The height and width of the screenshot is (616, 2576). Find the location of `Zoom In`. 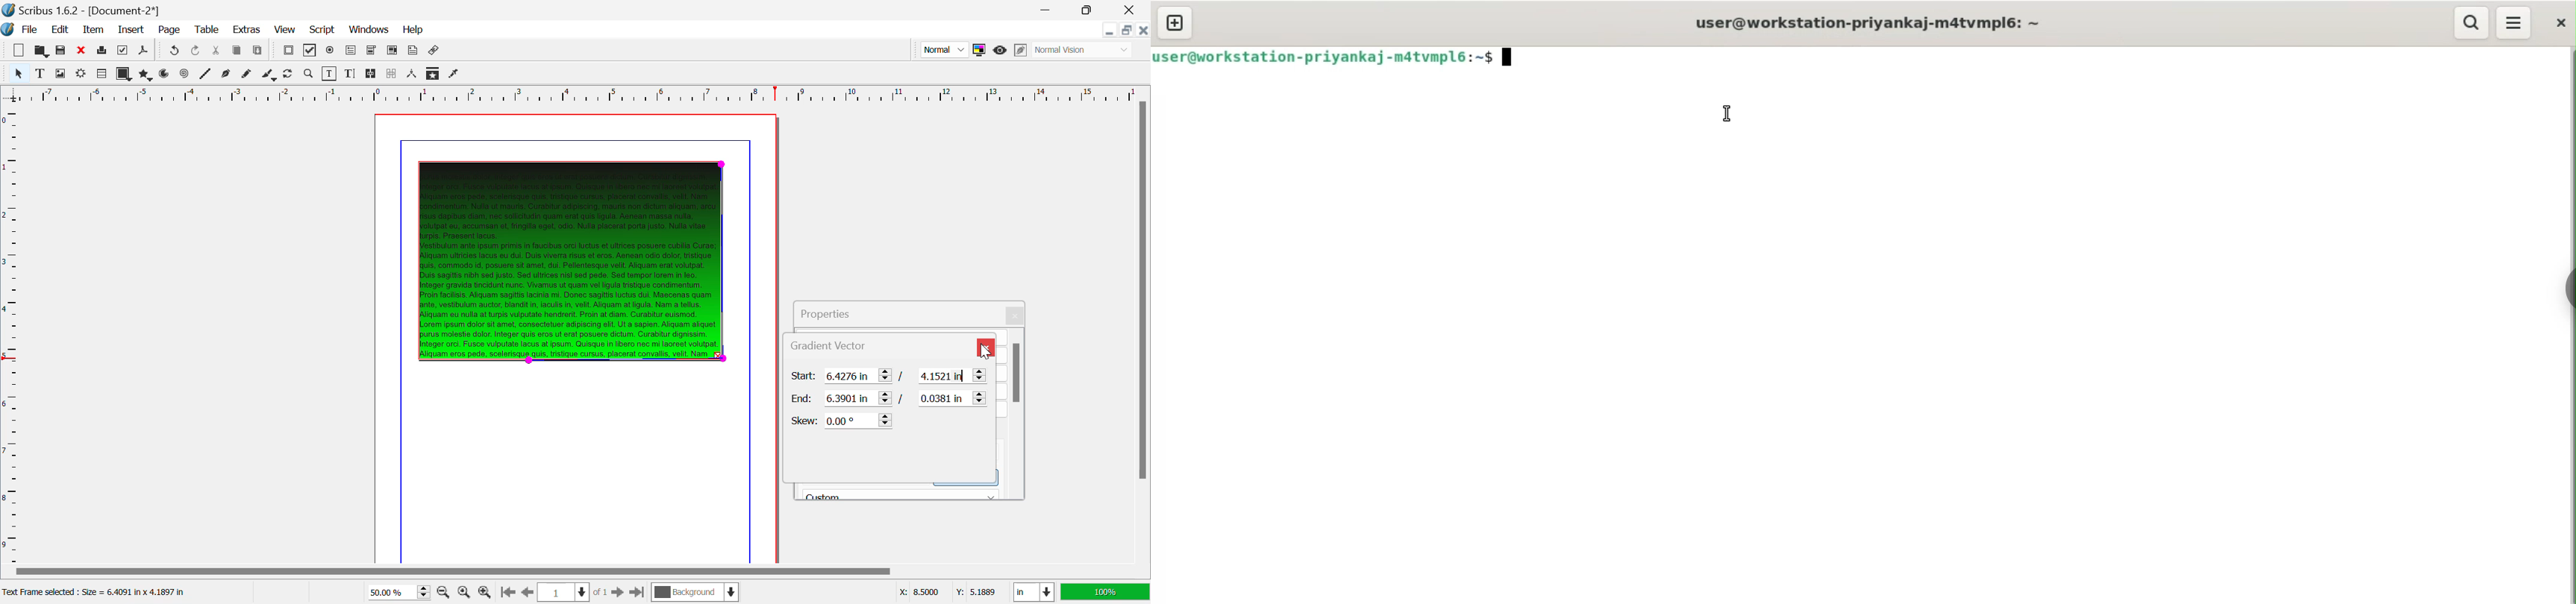

Zoom In is located at coordinates (486, 593).